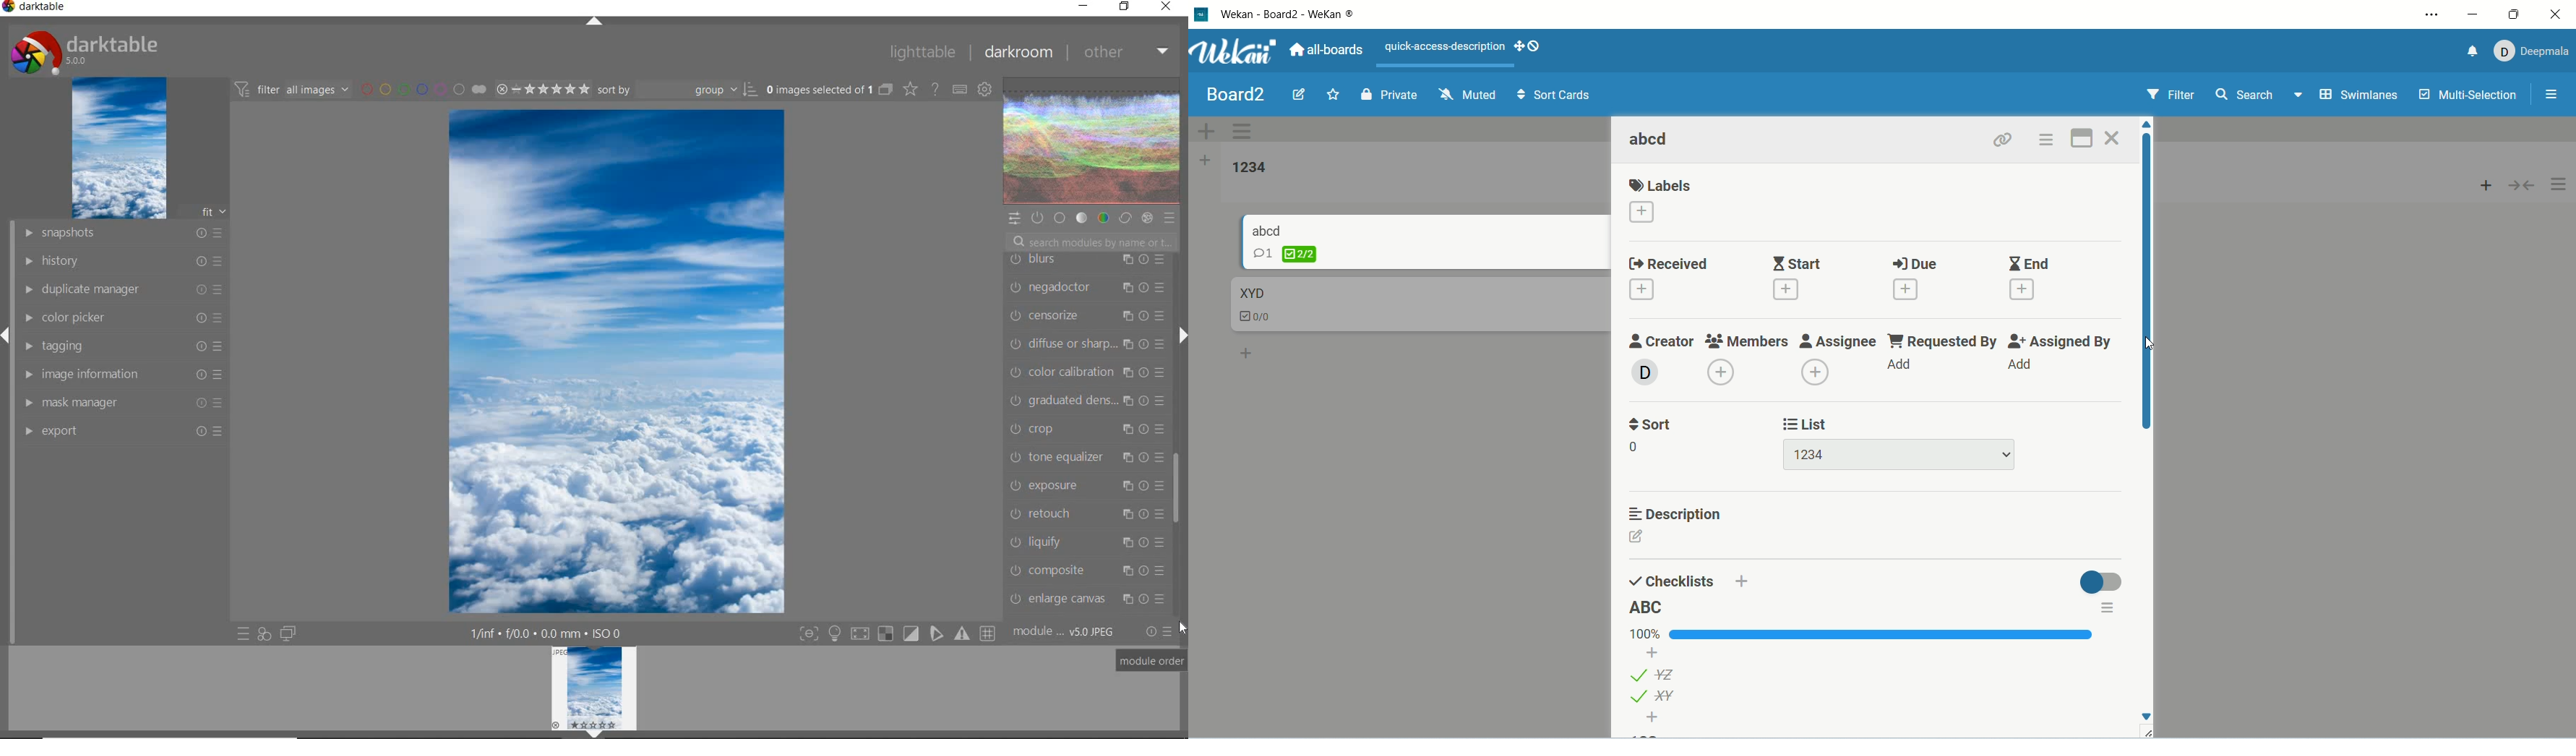  I want to click on list, so click(1654, 696).